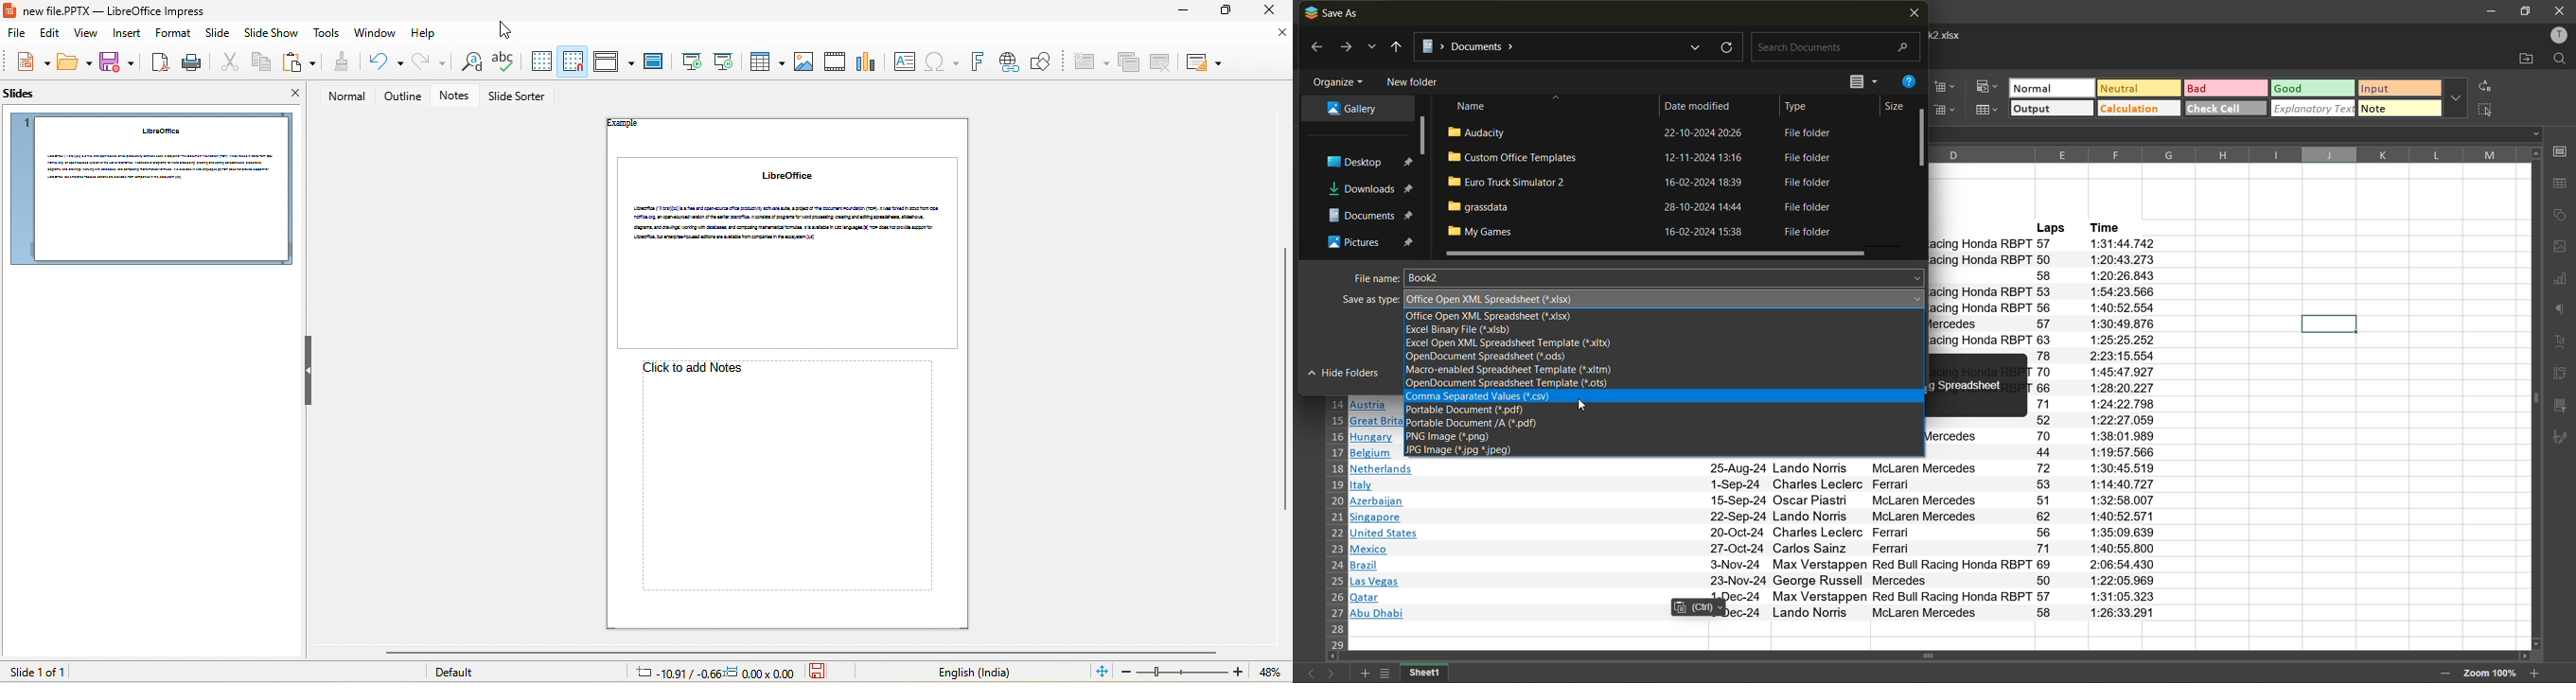 This screenshot has width=2576, height=700. What do you see at coordinates (425, 34) in the screenshot?
I see `help` at bounding box center [425, 34].